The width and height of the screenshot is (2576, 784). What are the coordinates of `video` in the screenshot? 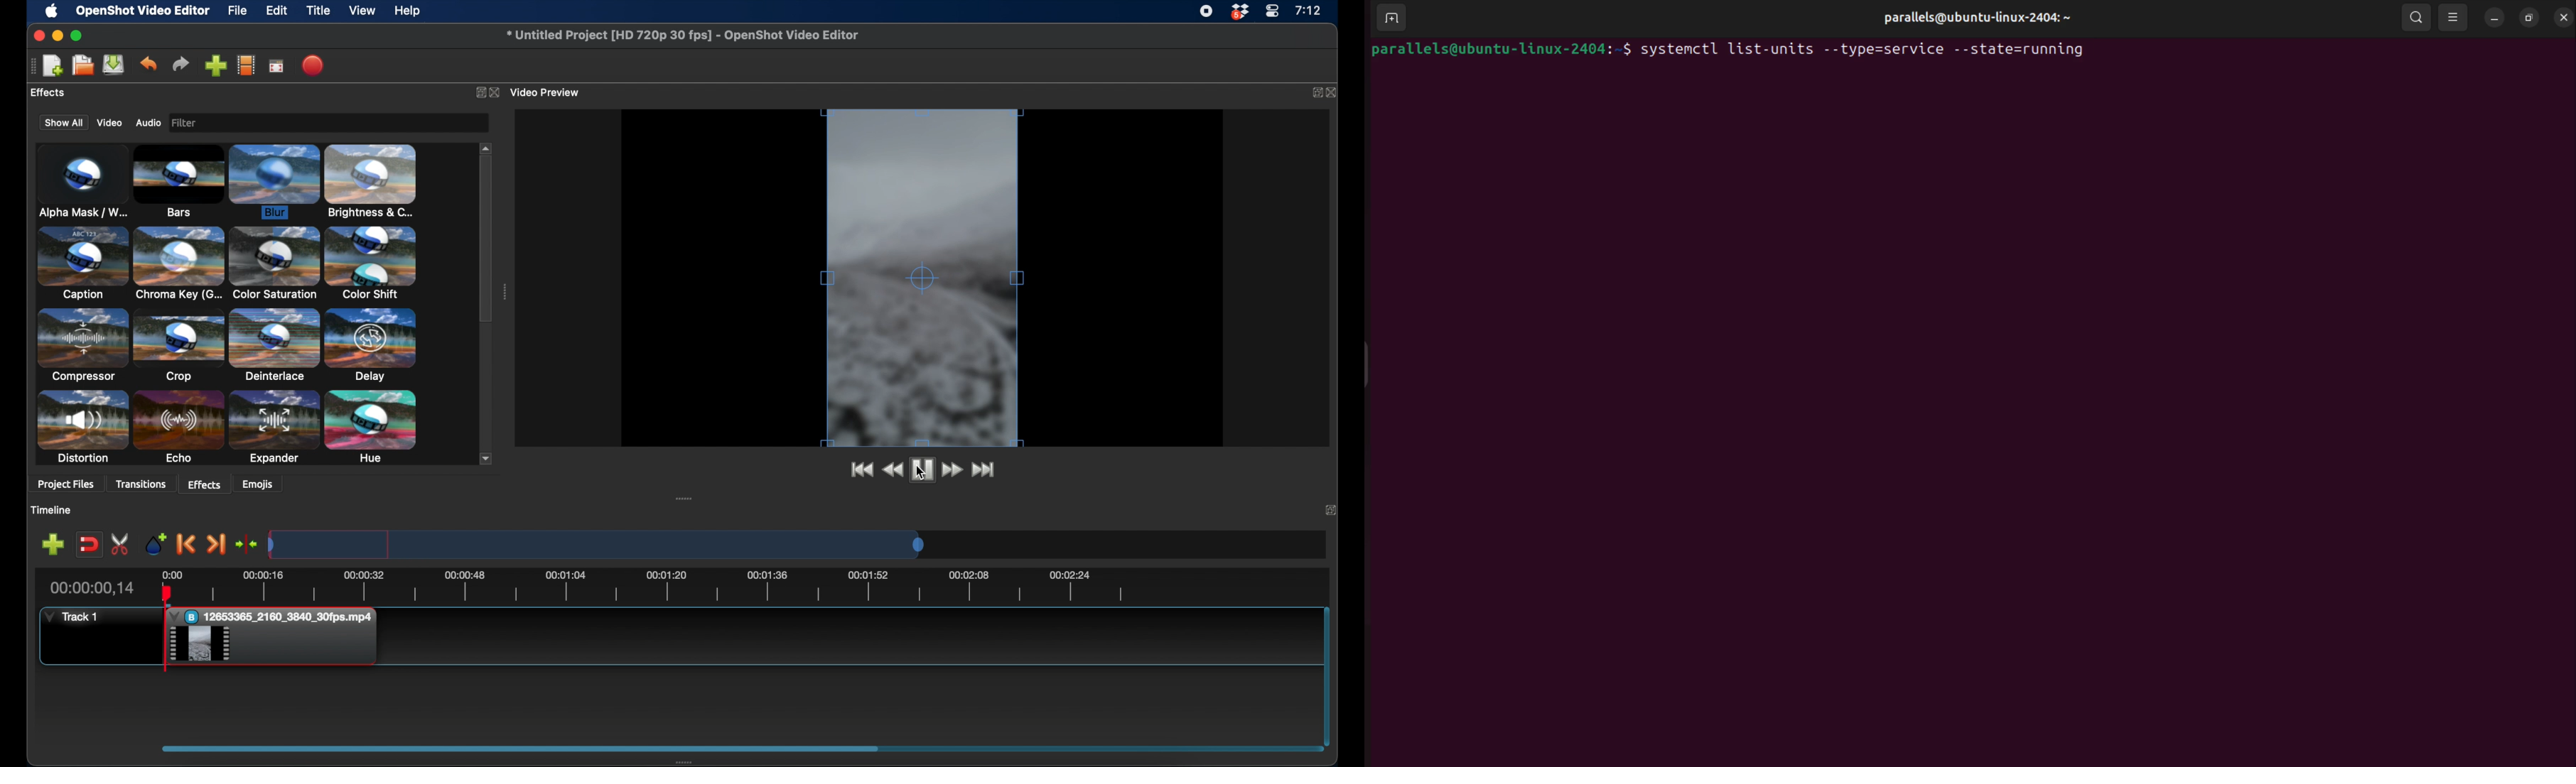 It's located at (107, 123).